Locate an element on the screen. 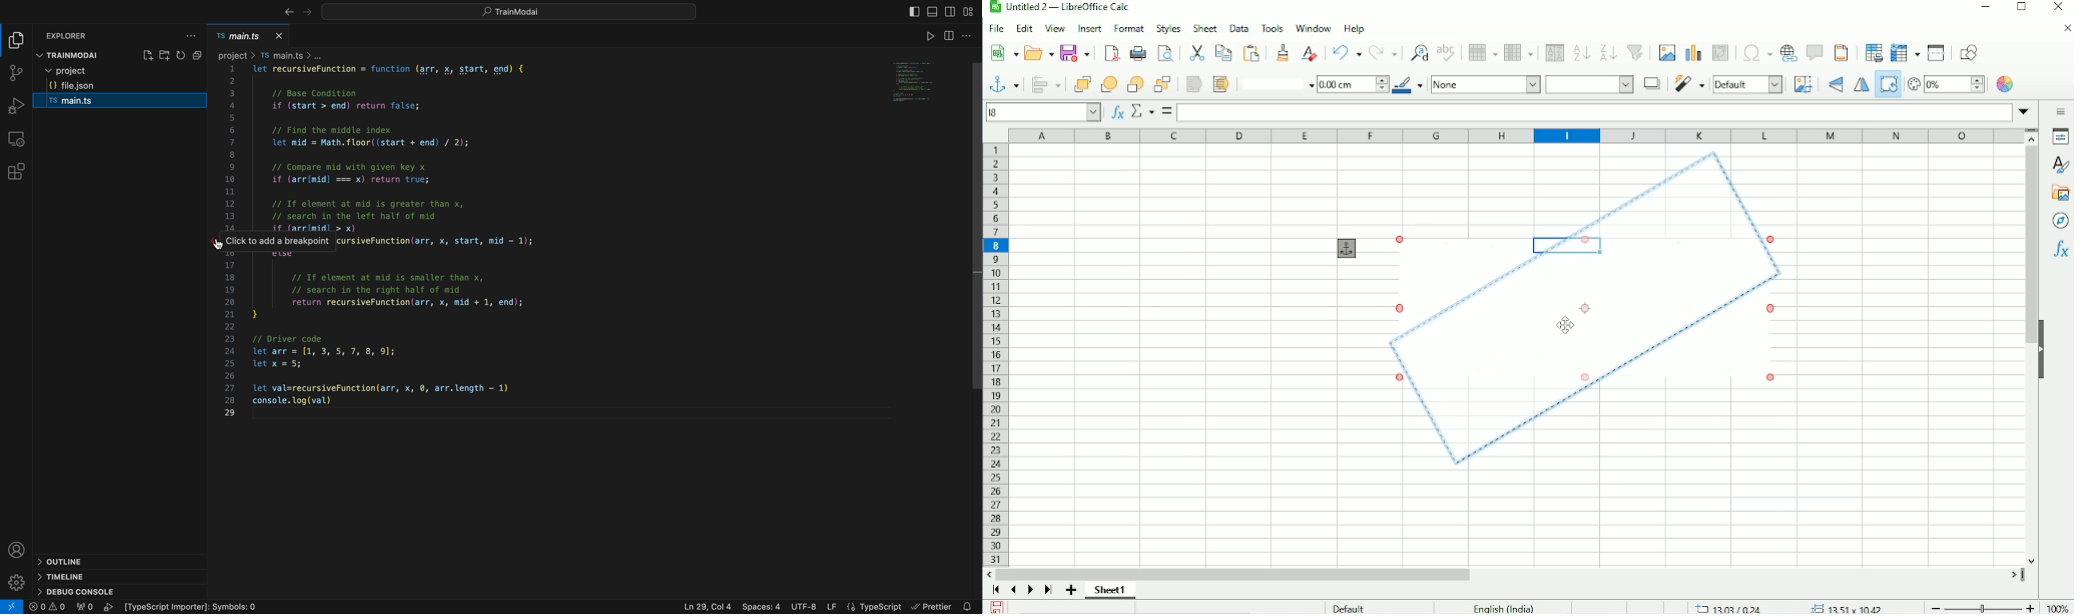  copy is located at coordinates (200, 57).